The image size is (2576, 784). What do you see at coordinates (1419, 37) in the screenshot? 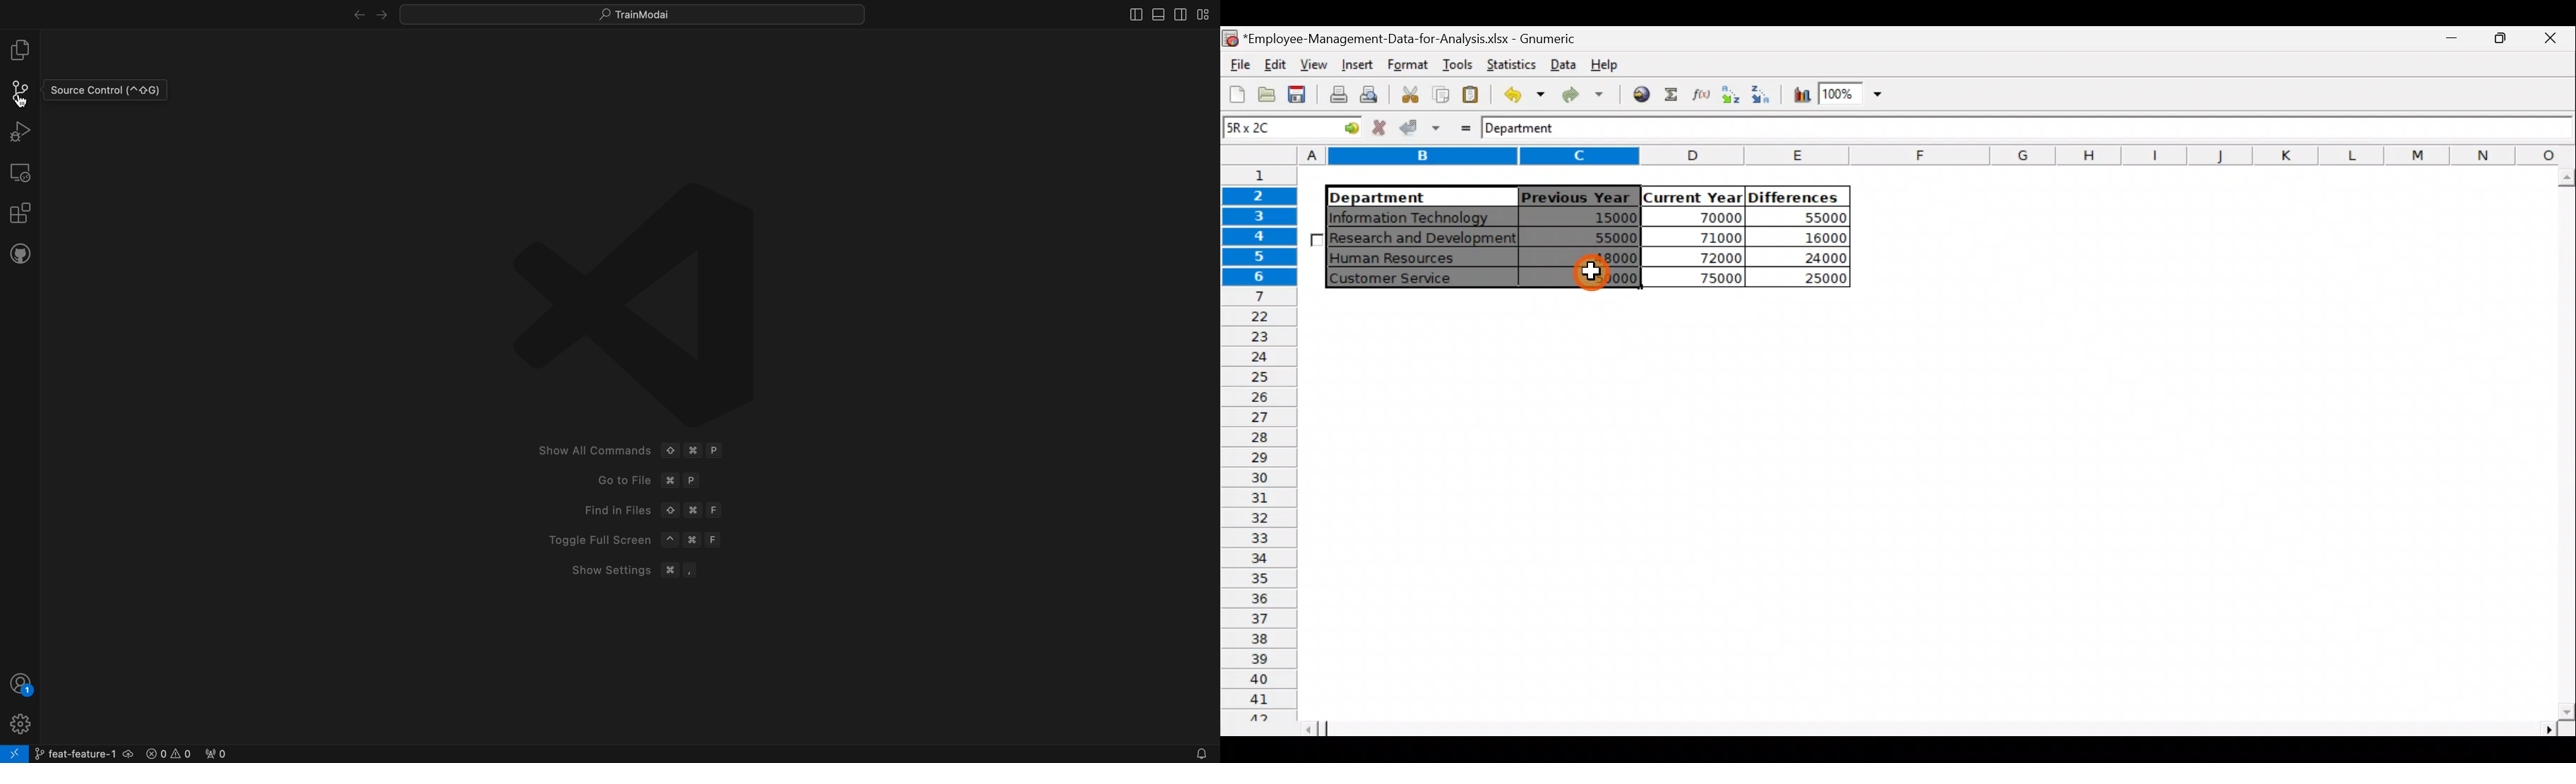
I see `Employee-Management-Data-for-Analysis.xlsx - Gnumeric` at bounding box center [1419, 37].